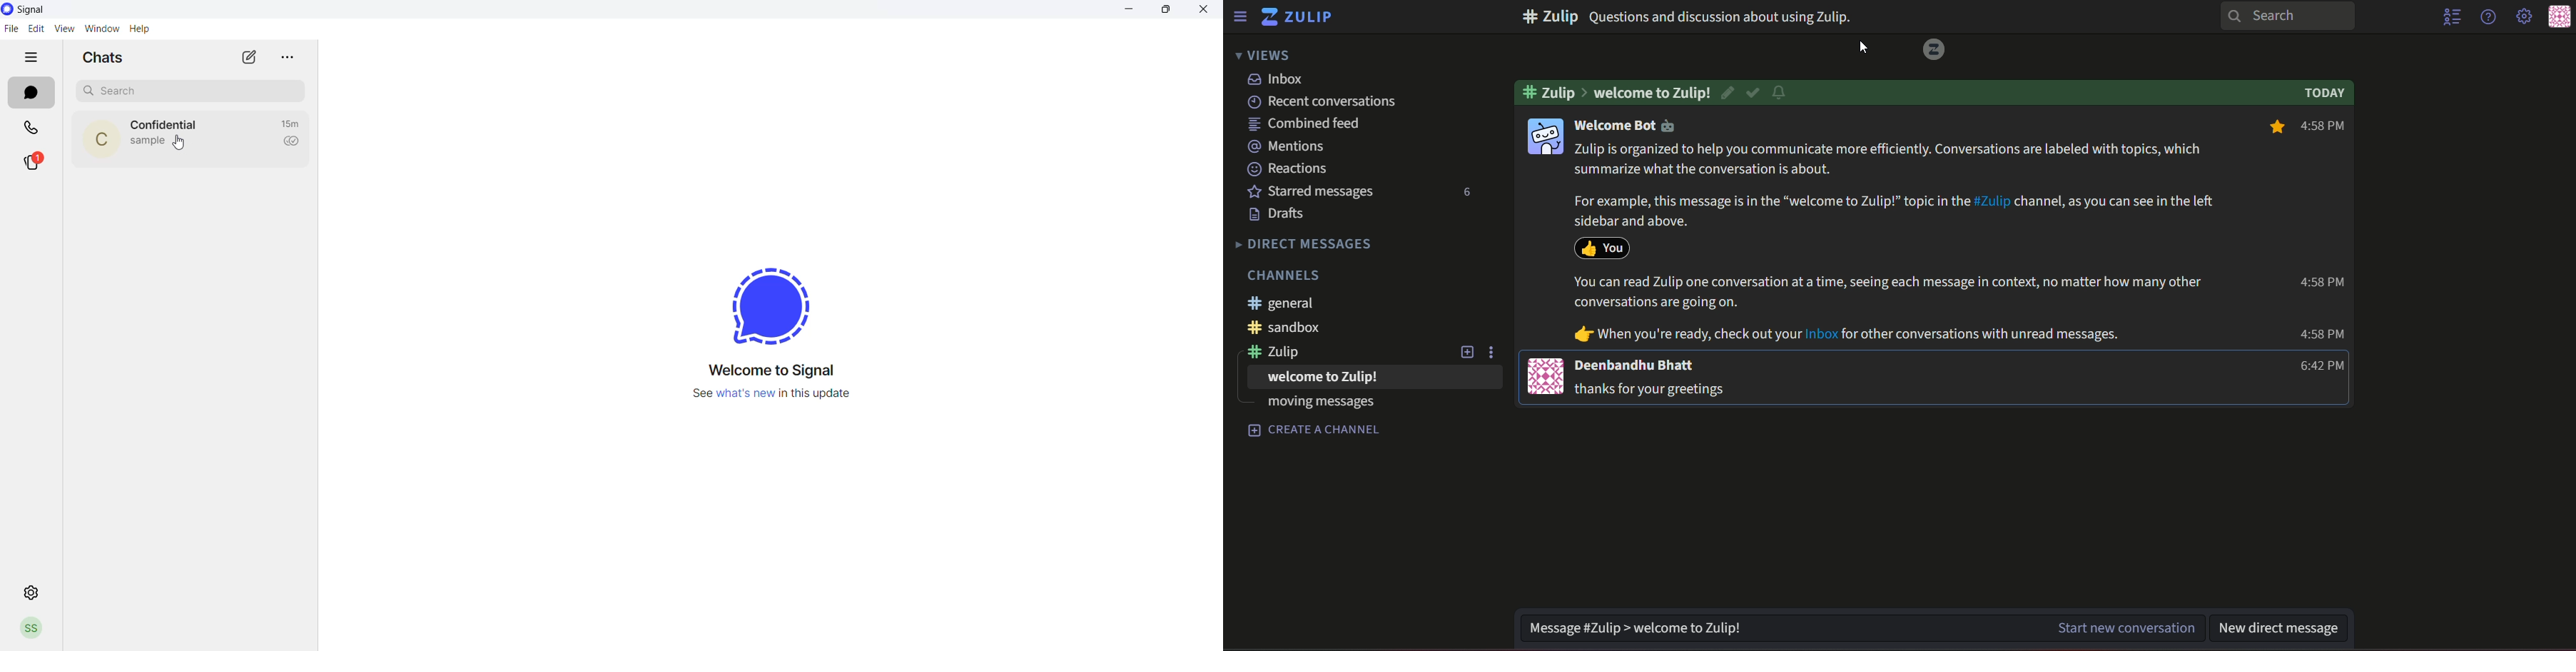 The height and width of the screenshot is (672, 2576). Describe the element at coordinates (1287, 144) in the screenshot. I see `Mentions` at that location.